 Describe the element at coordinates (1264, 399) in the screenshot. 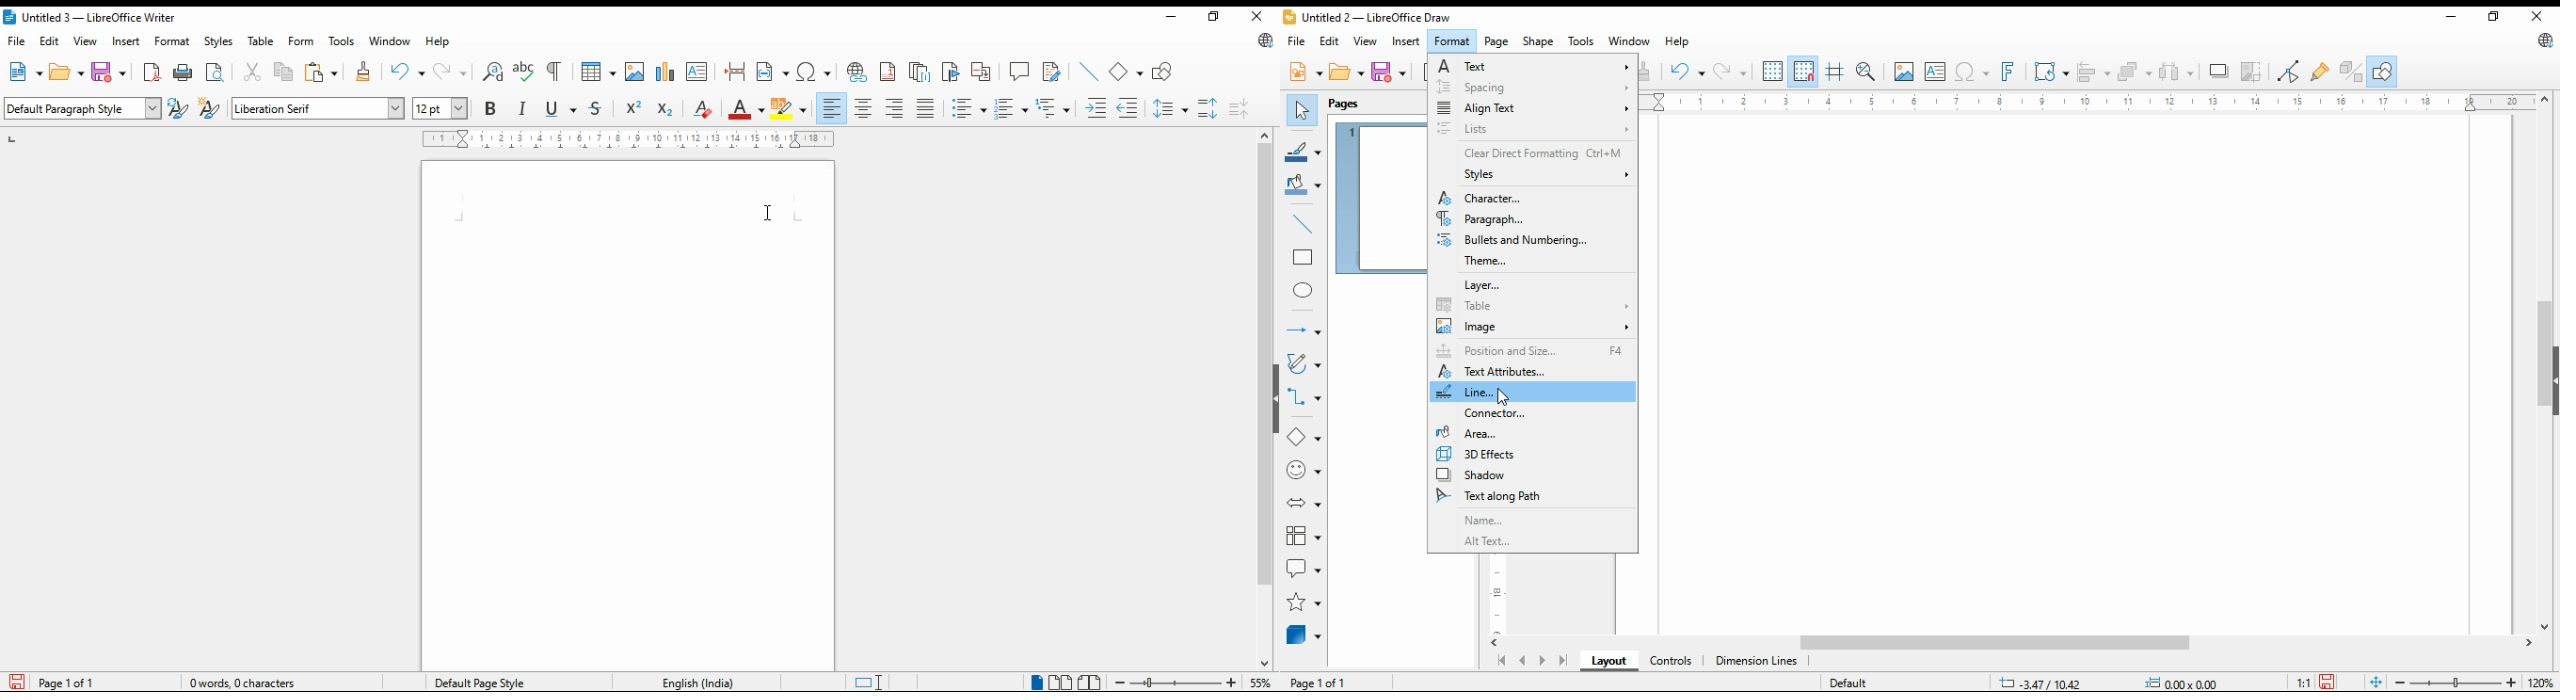

I see `scroll bar` at that location.